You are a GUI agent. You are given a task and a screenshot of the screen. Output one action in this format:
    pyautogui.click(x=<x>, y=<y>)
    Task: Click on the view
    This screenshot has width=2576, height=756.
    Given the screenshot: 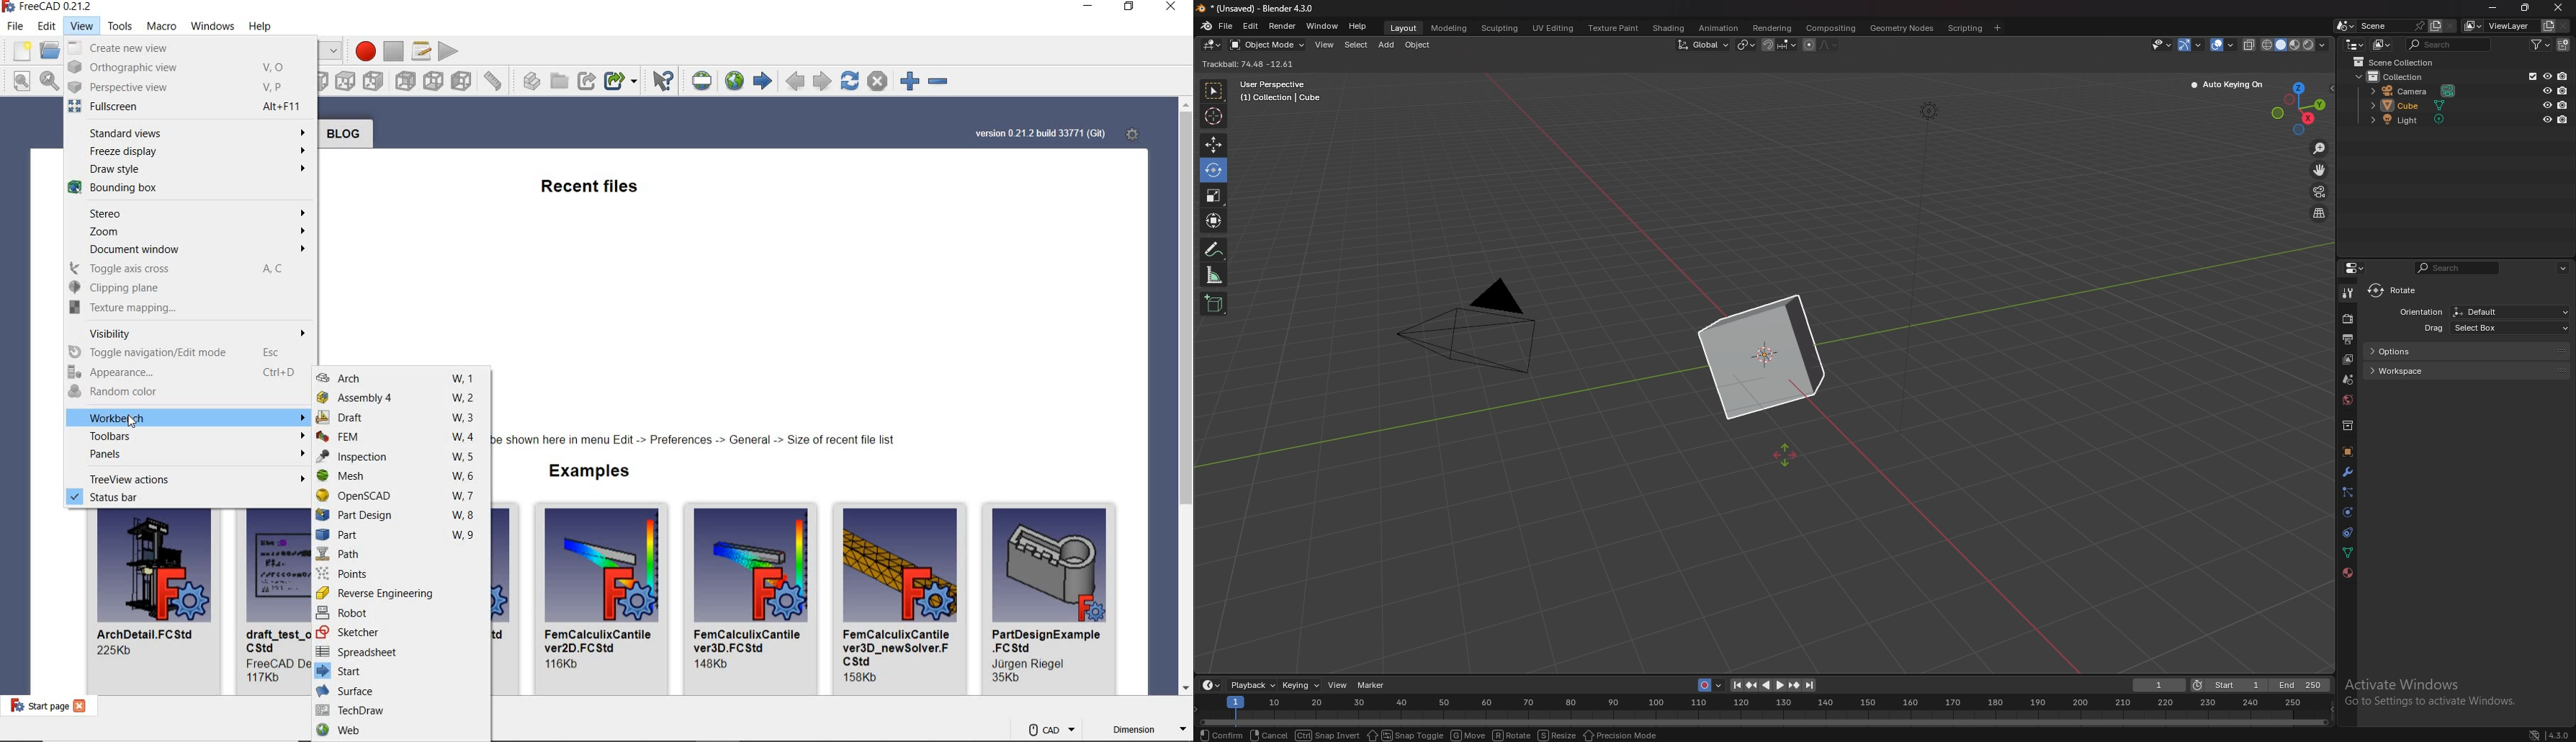 What is the action you would take?
    pyautogui.click(x=80, y=26)
    